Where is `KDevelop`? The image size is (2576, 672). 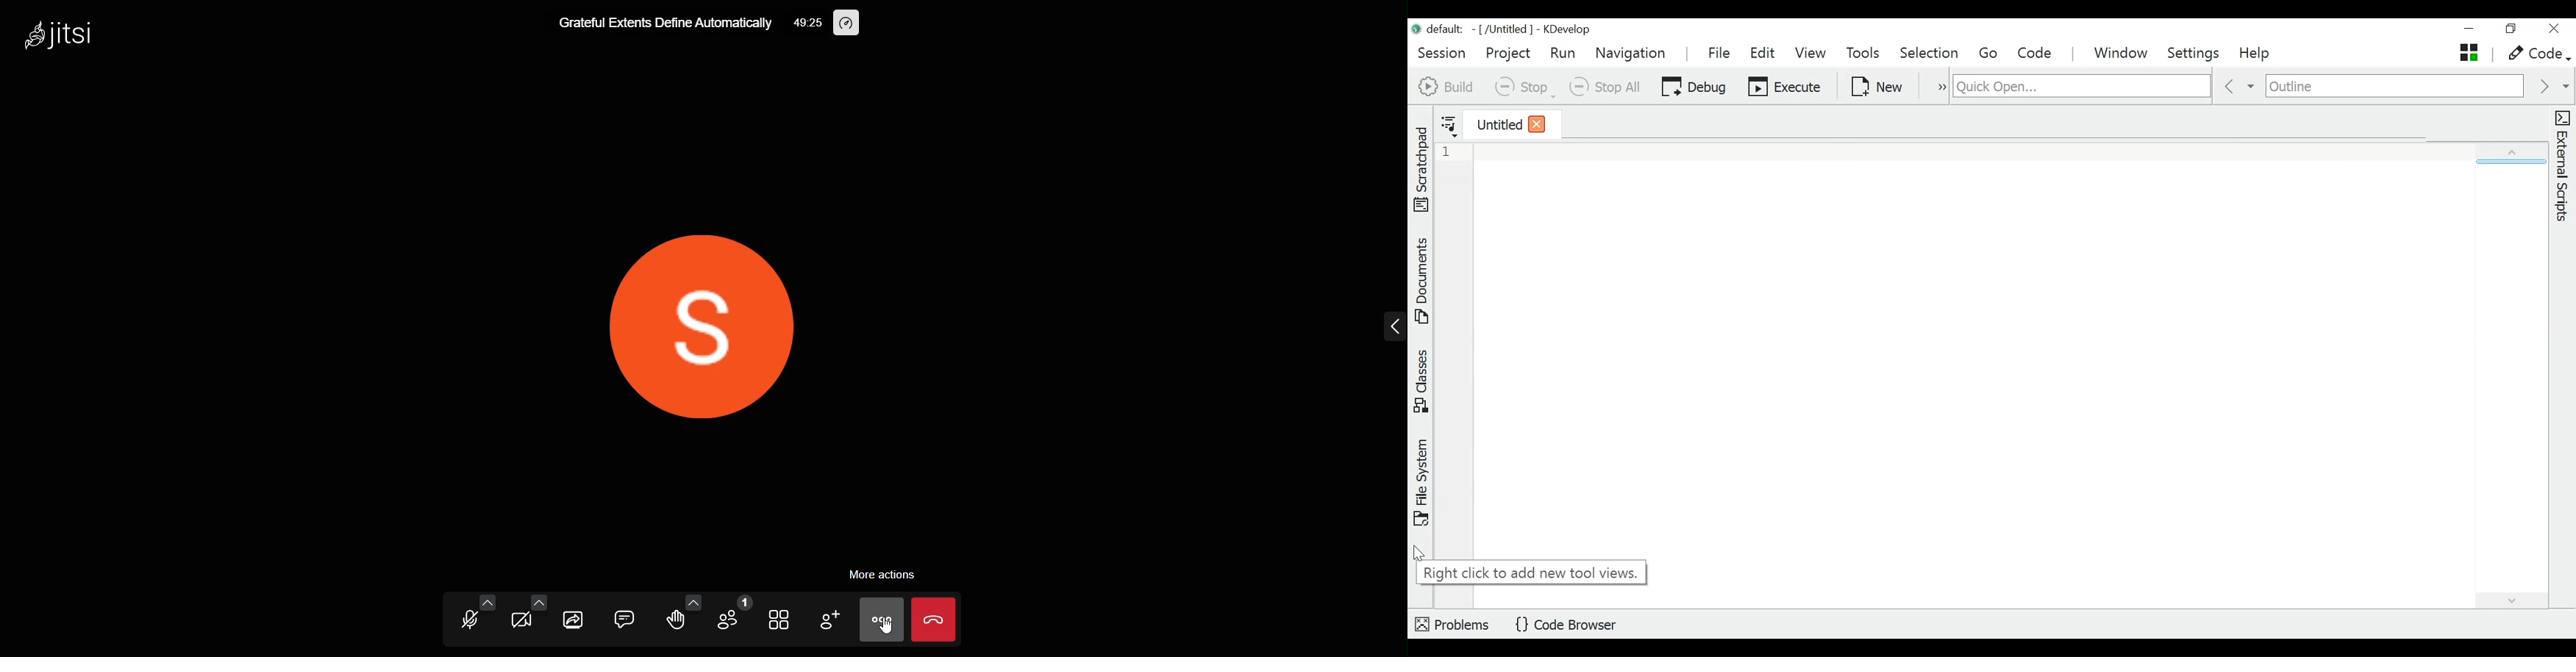
KDevelop is located at coordinates (1567, 29).